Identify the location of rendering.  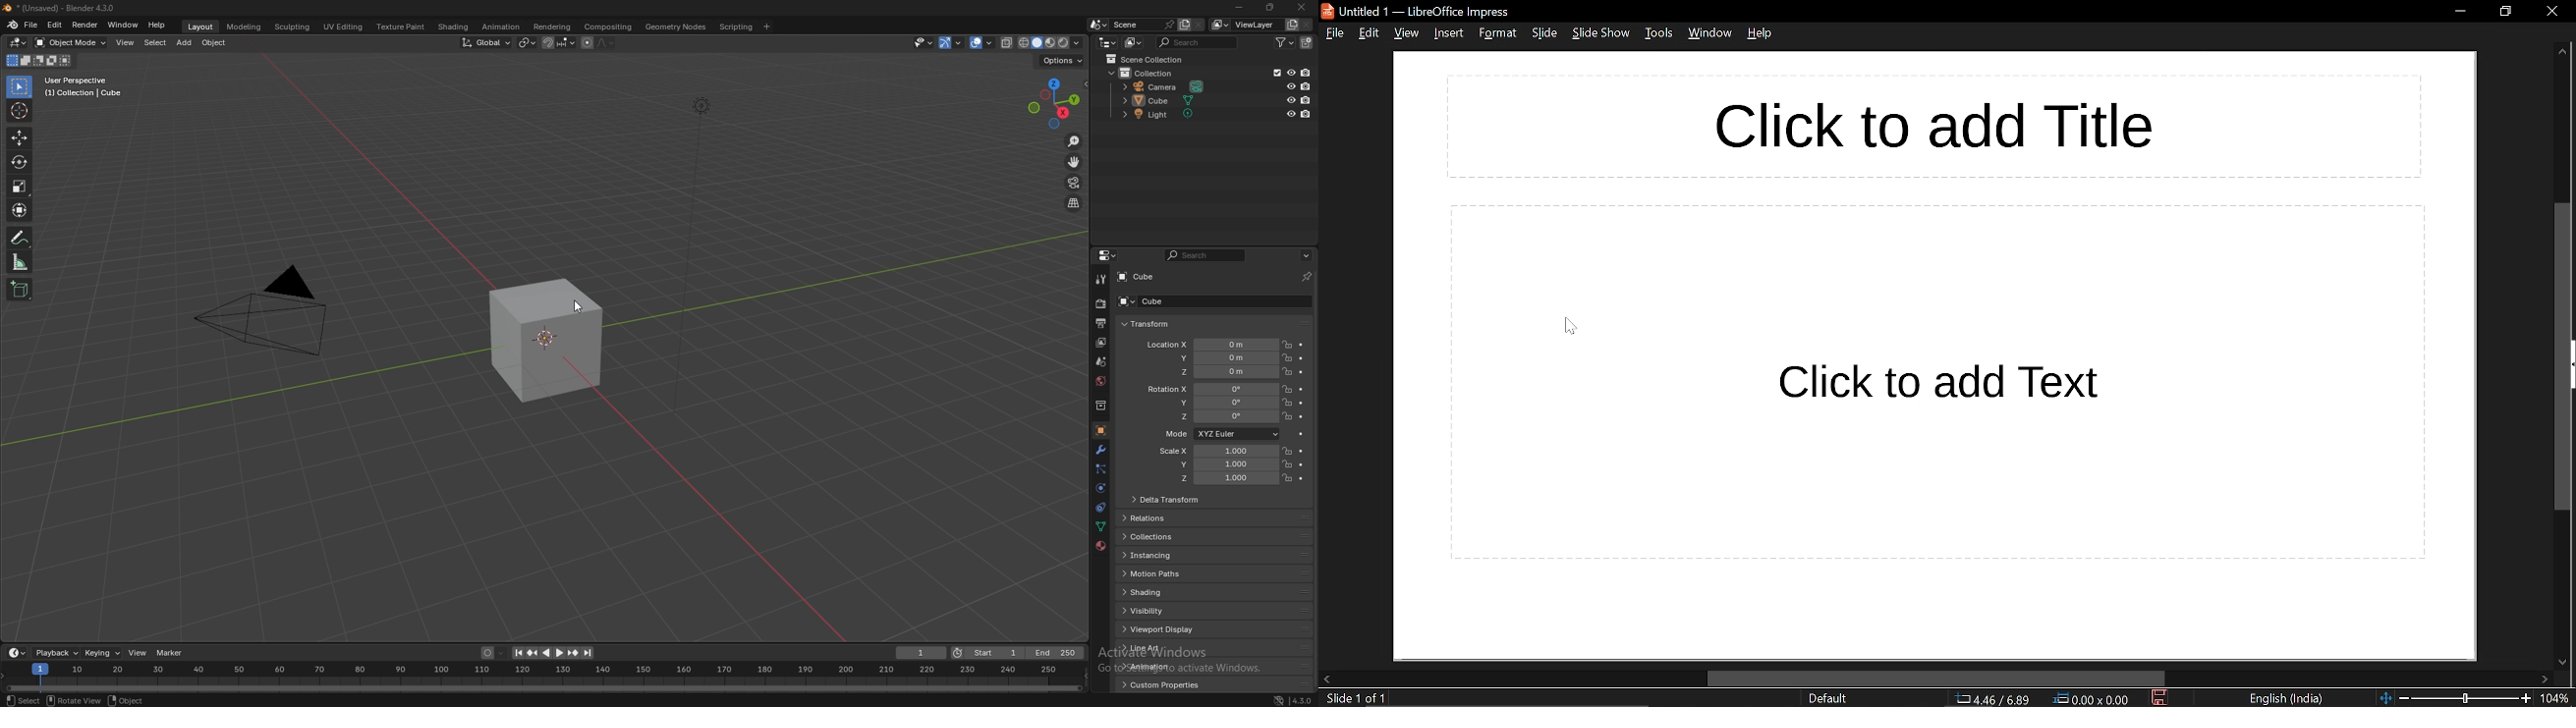
(553, 27).